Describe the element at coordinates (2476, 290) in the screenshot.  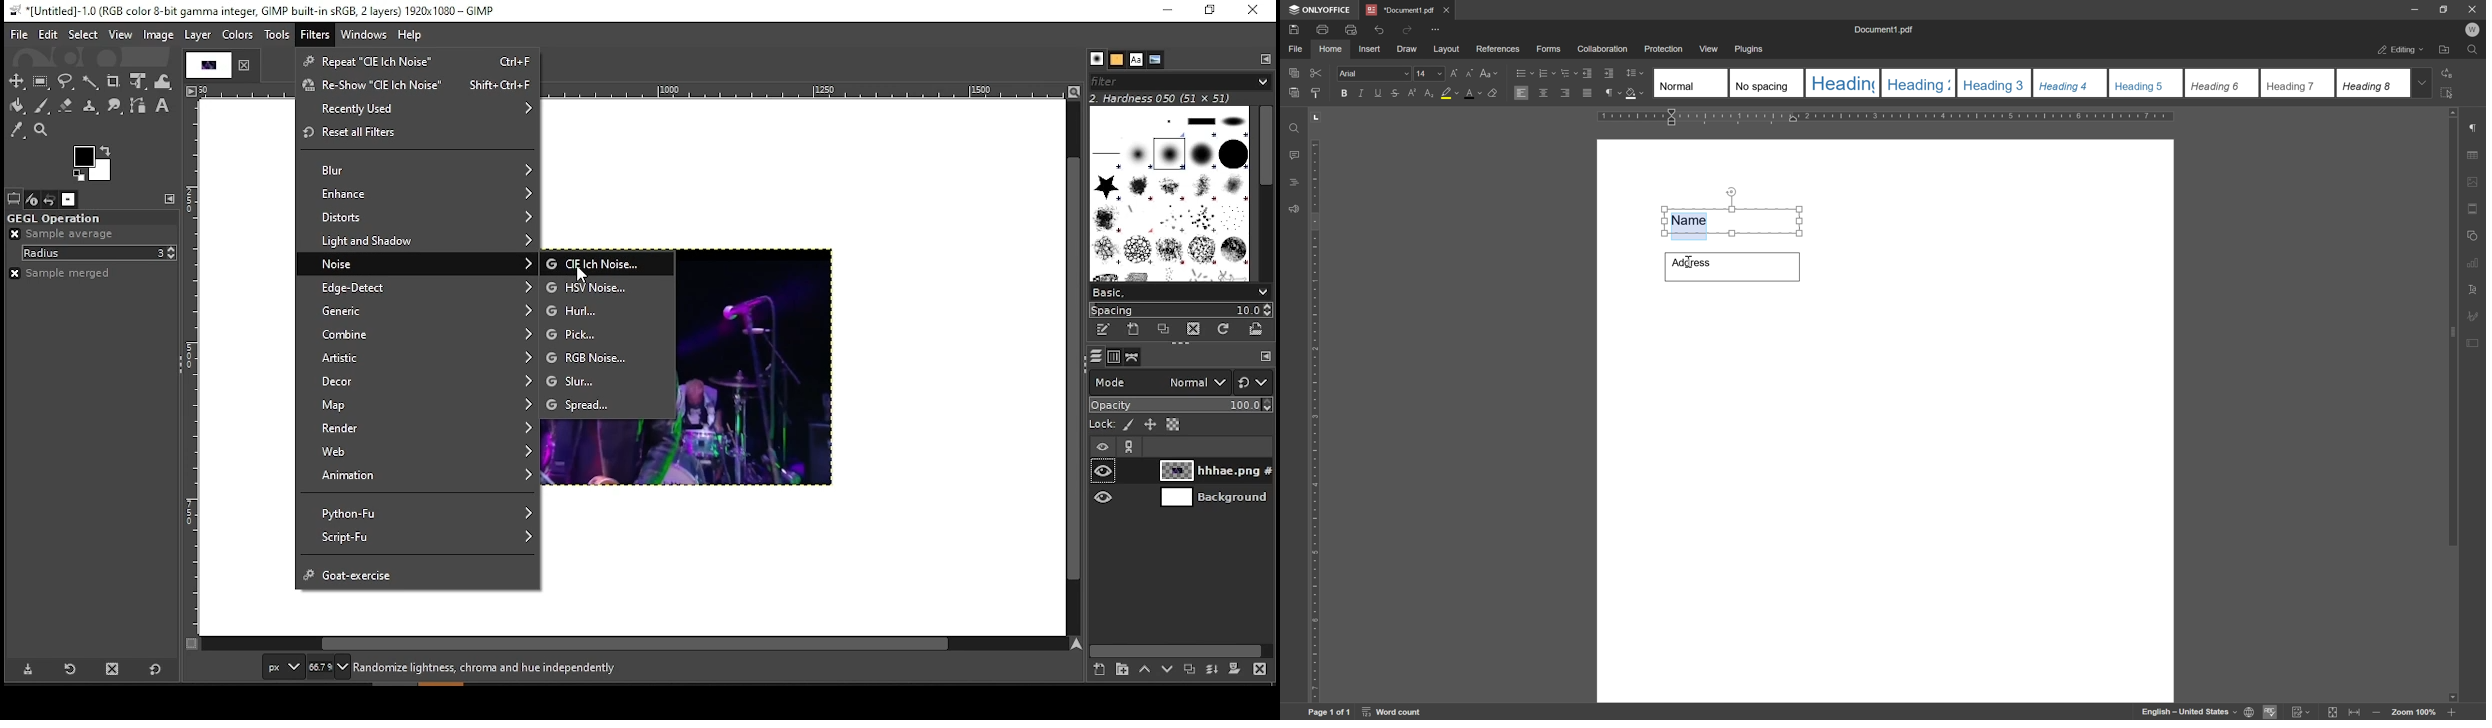
I see `text art settings` at that location.